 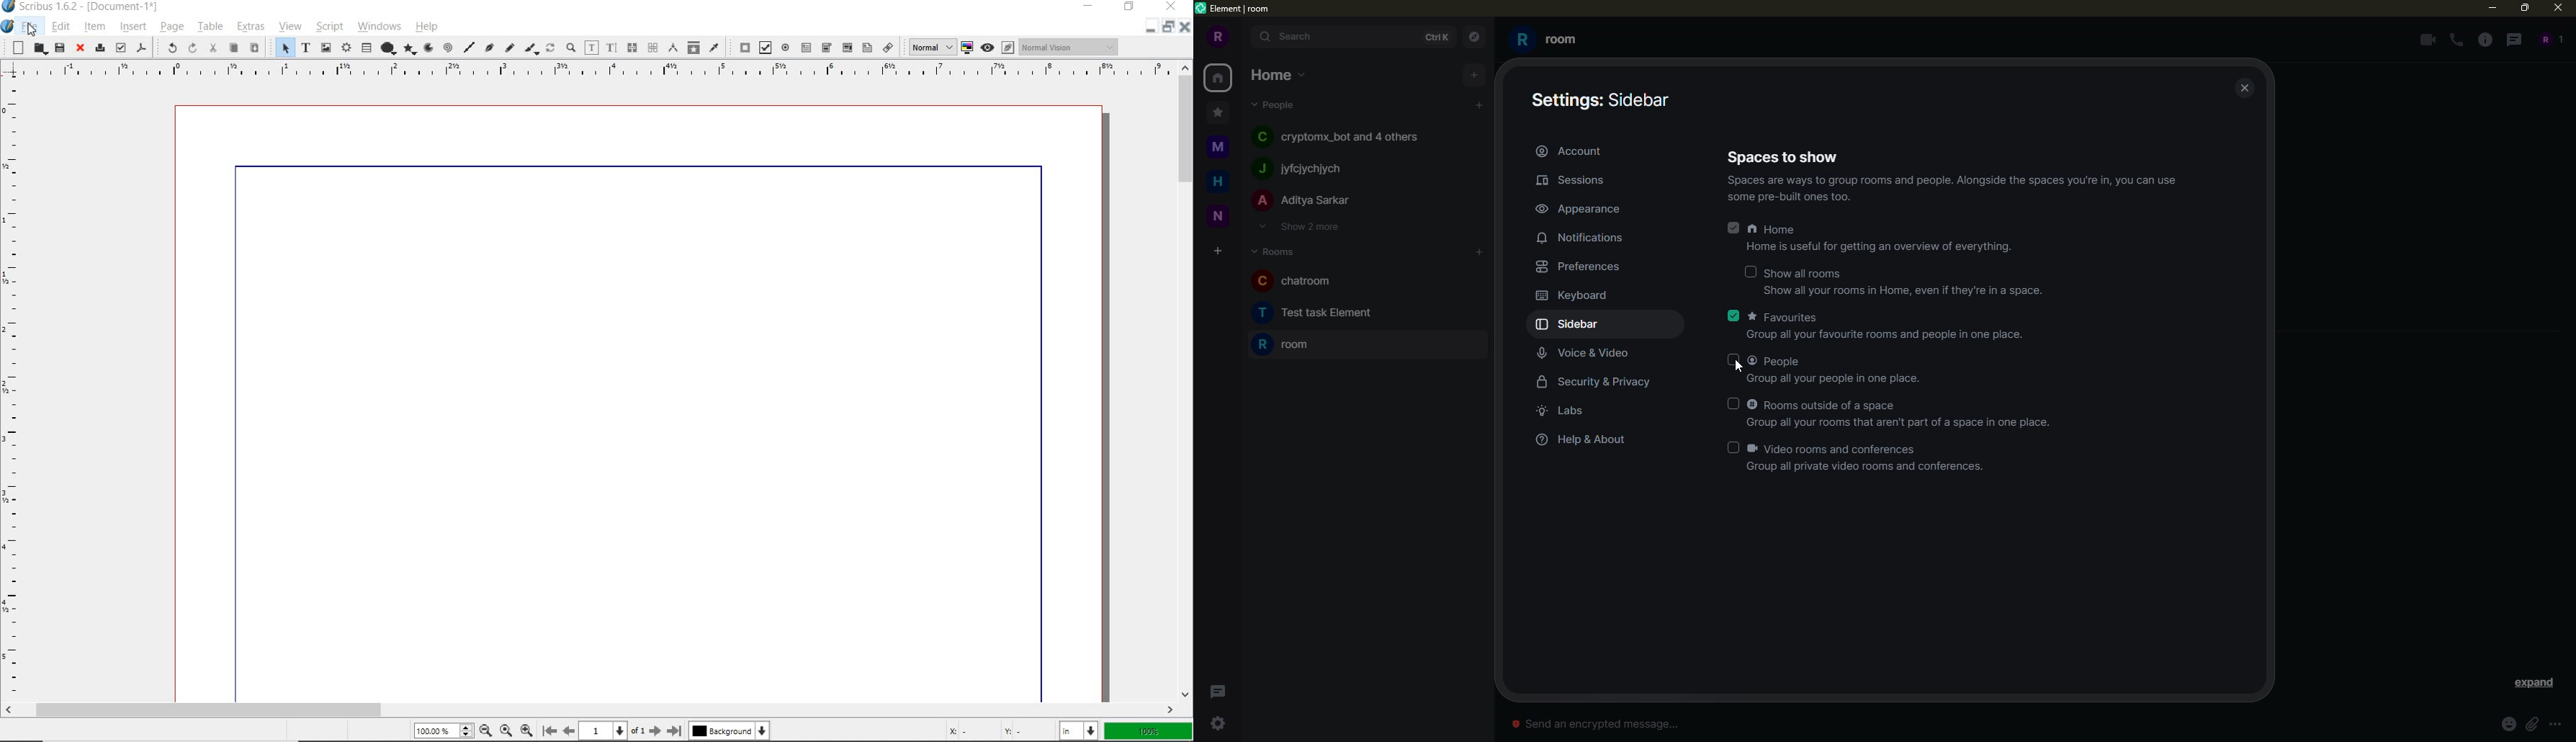 I want to click on undo, so click(x=169, y=48).